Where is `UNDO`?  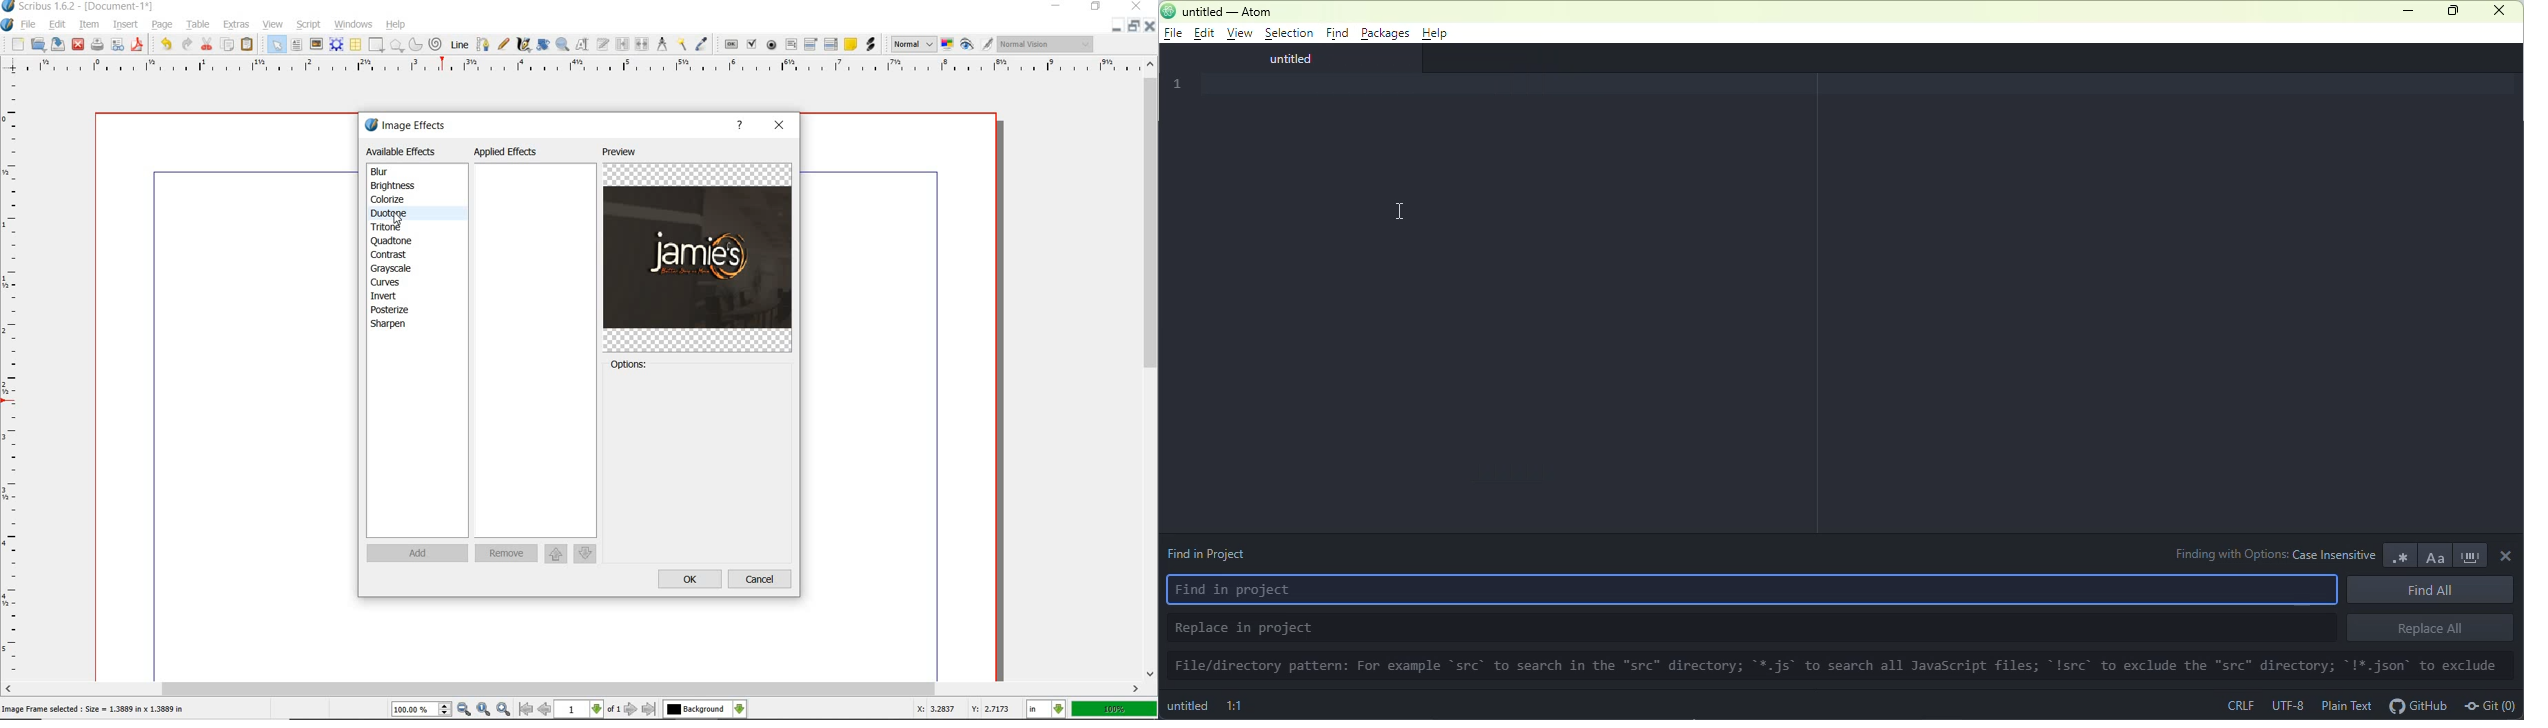
UNDO is located at coordinates (186, 45).